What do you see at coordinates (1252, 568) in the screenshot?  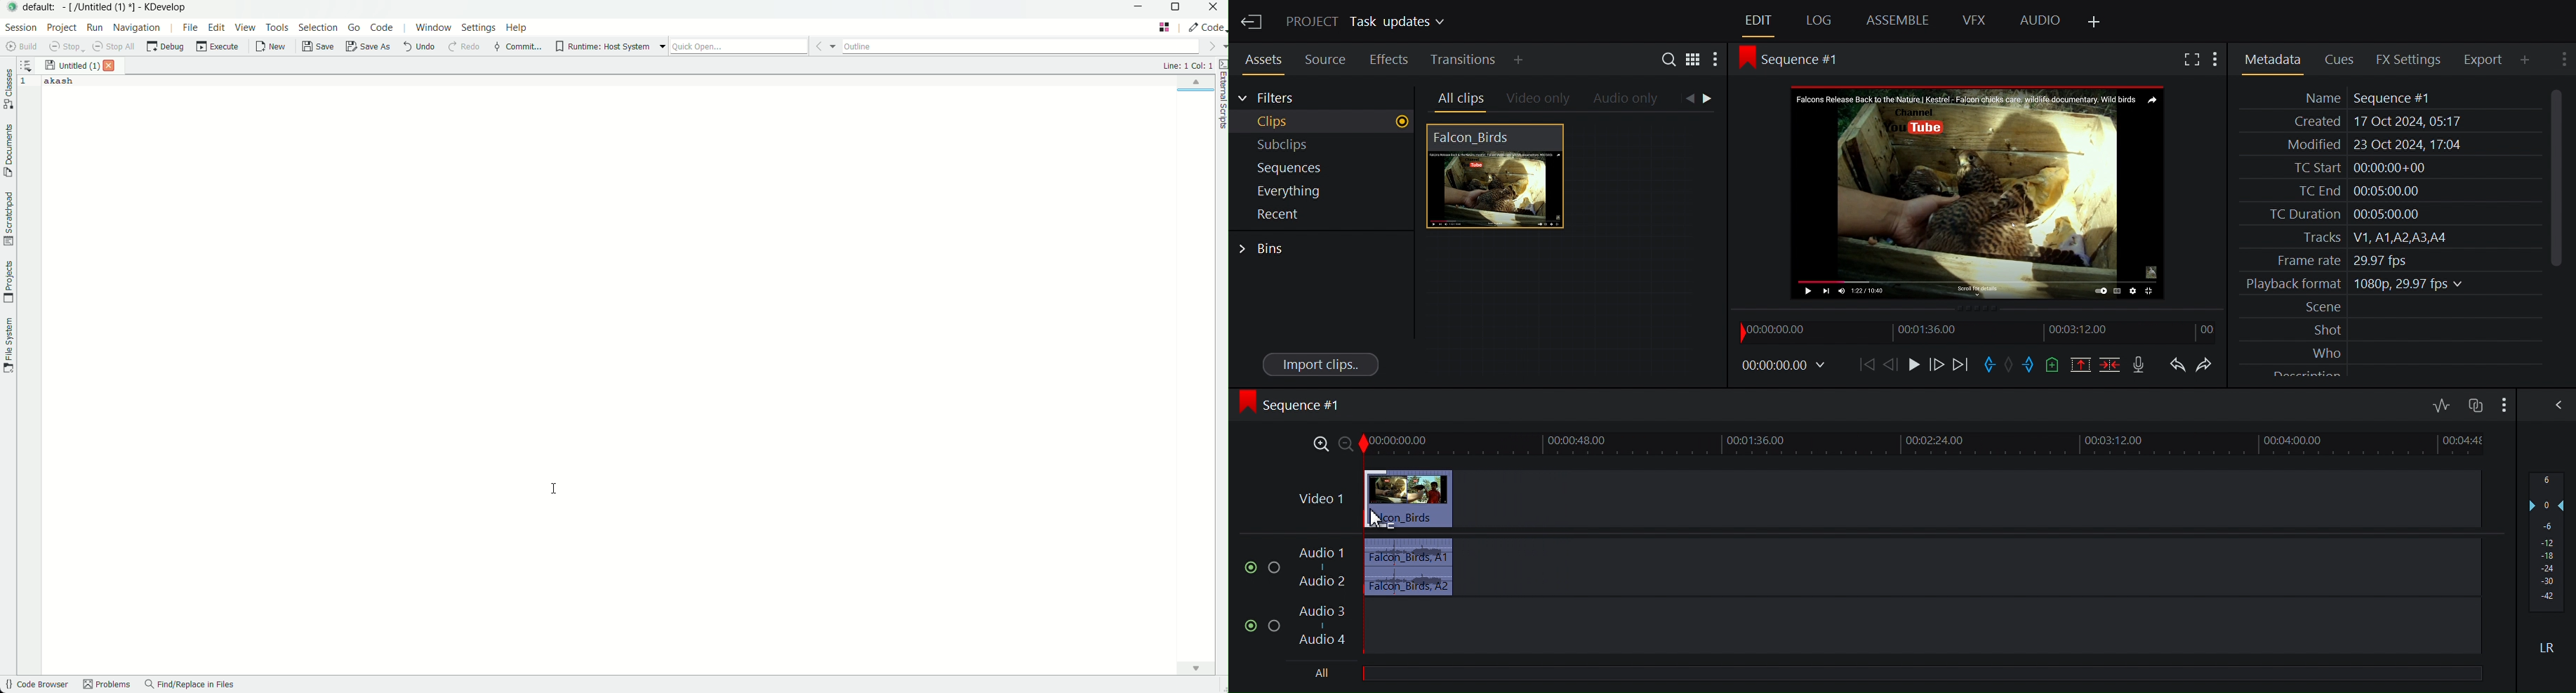 I see `(un)mute` at bounding box center [1252, 568].